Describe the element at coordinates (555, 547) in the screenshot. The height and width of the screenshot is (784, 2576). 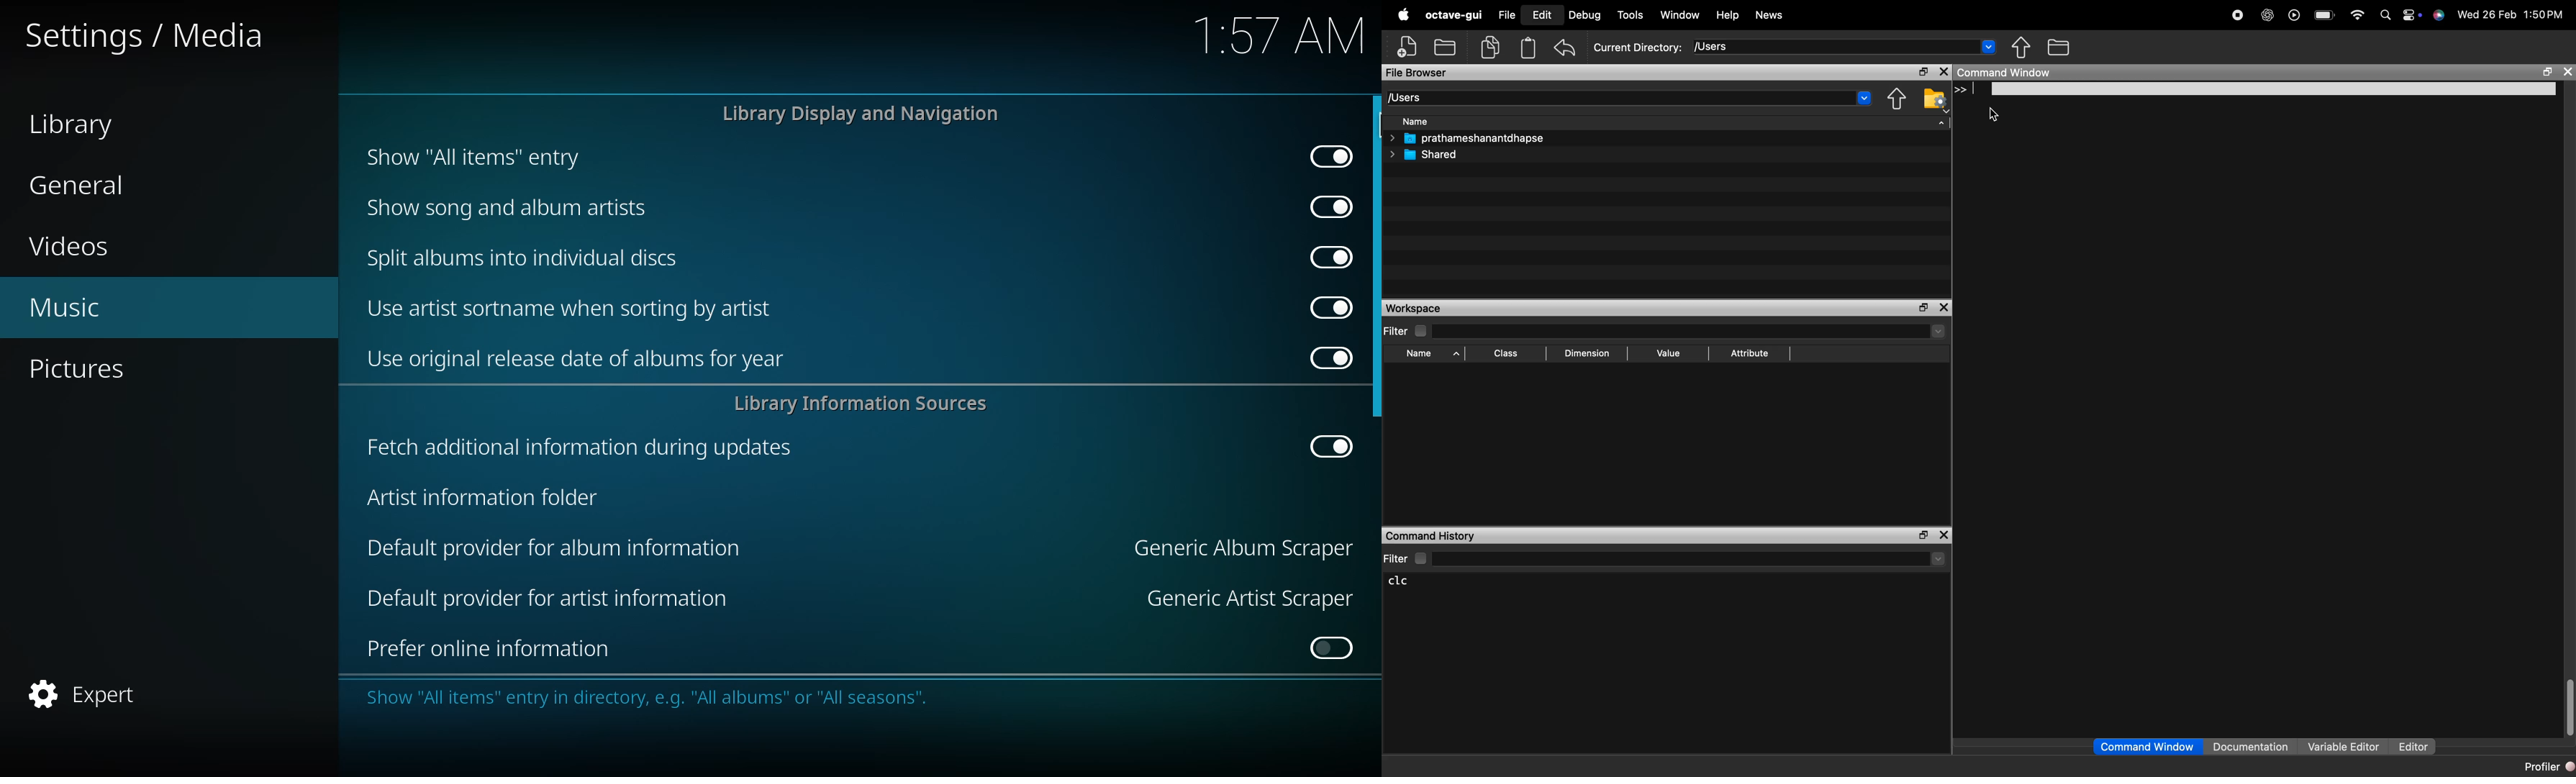
I see `default provider for album information` at that location.